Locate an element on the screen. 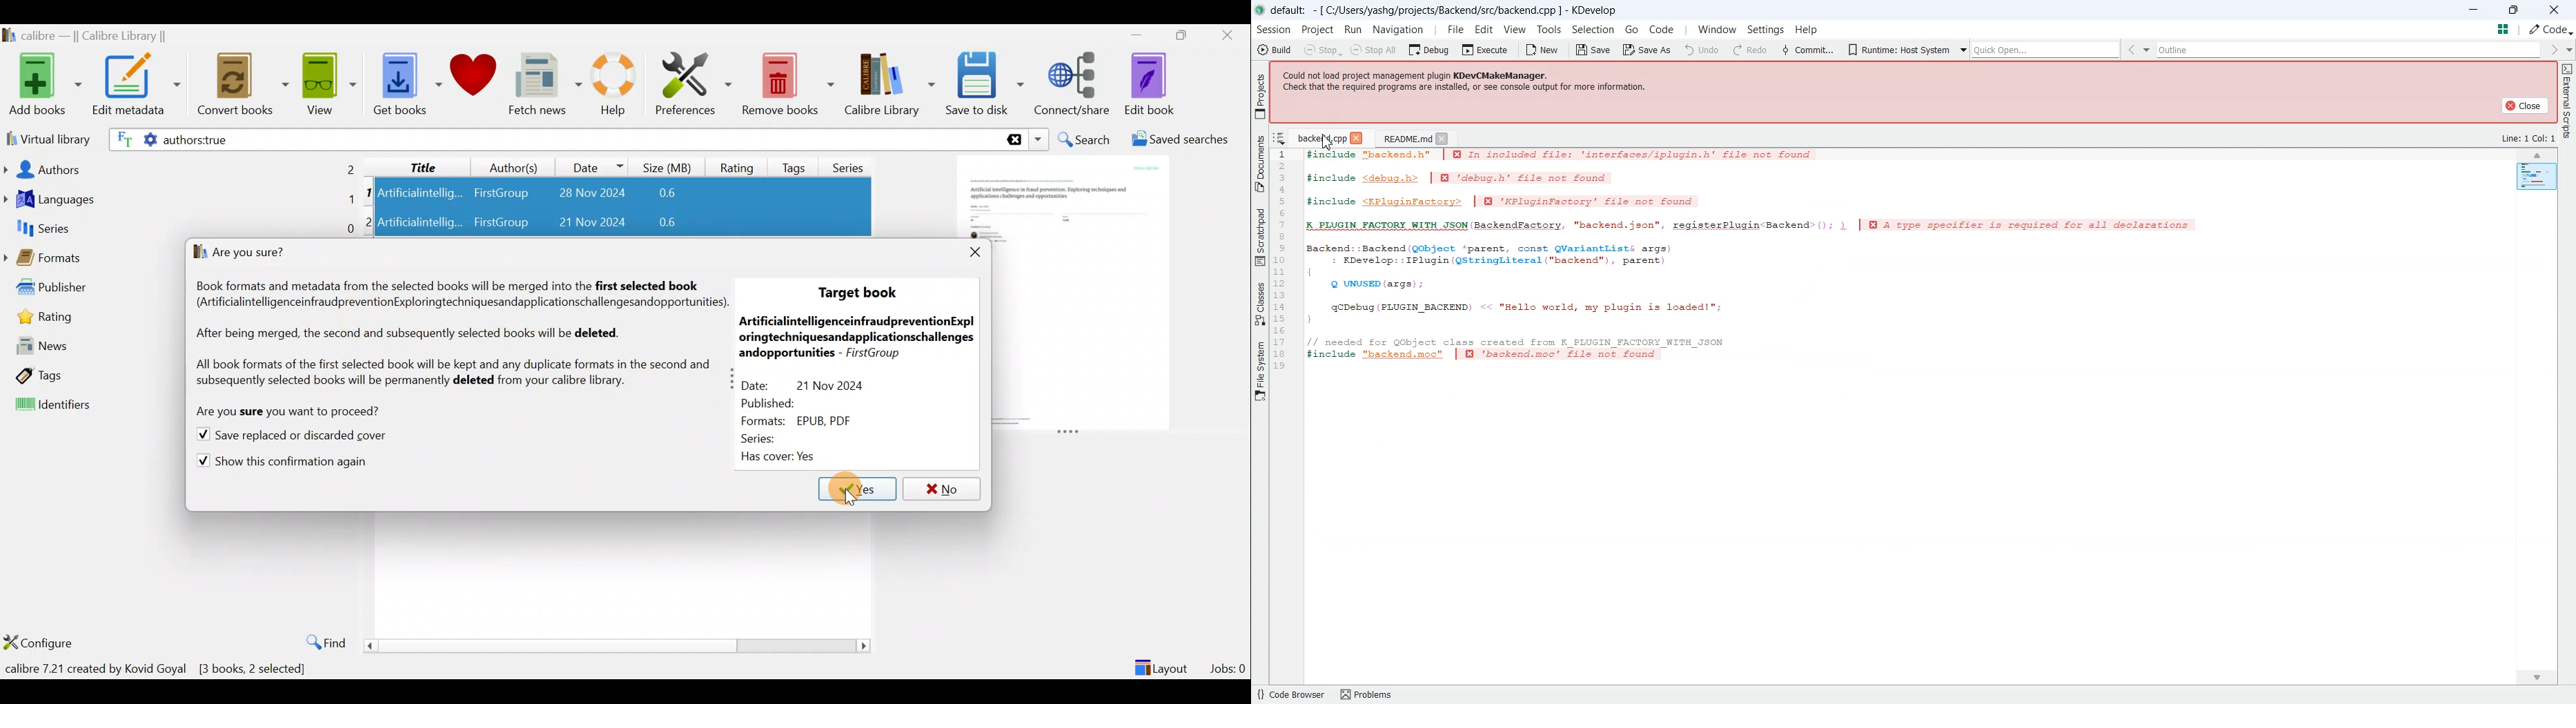 This screenshot has width=2576, height=728. Publisher is located at coordinates (91, 290).